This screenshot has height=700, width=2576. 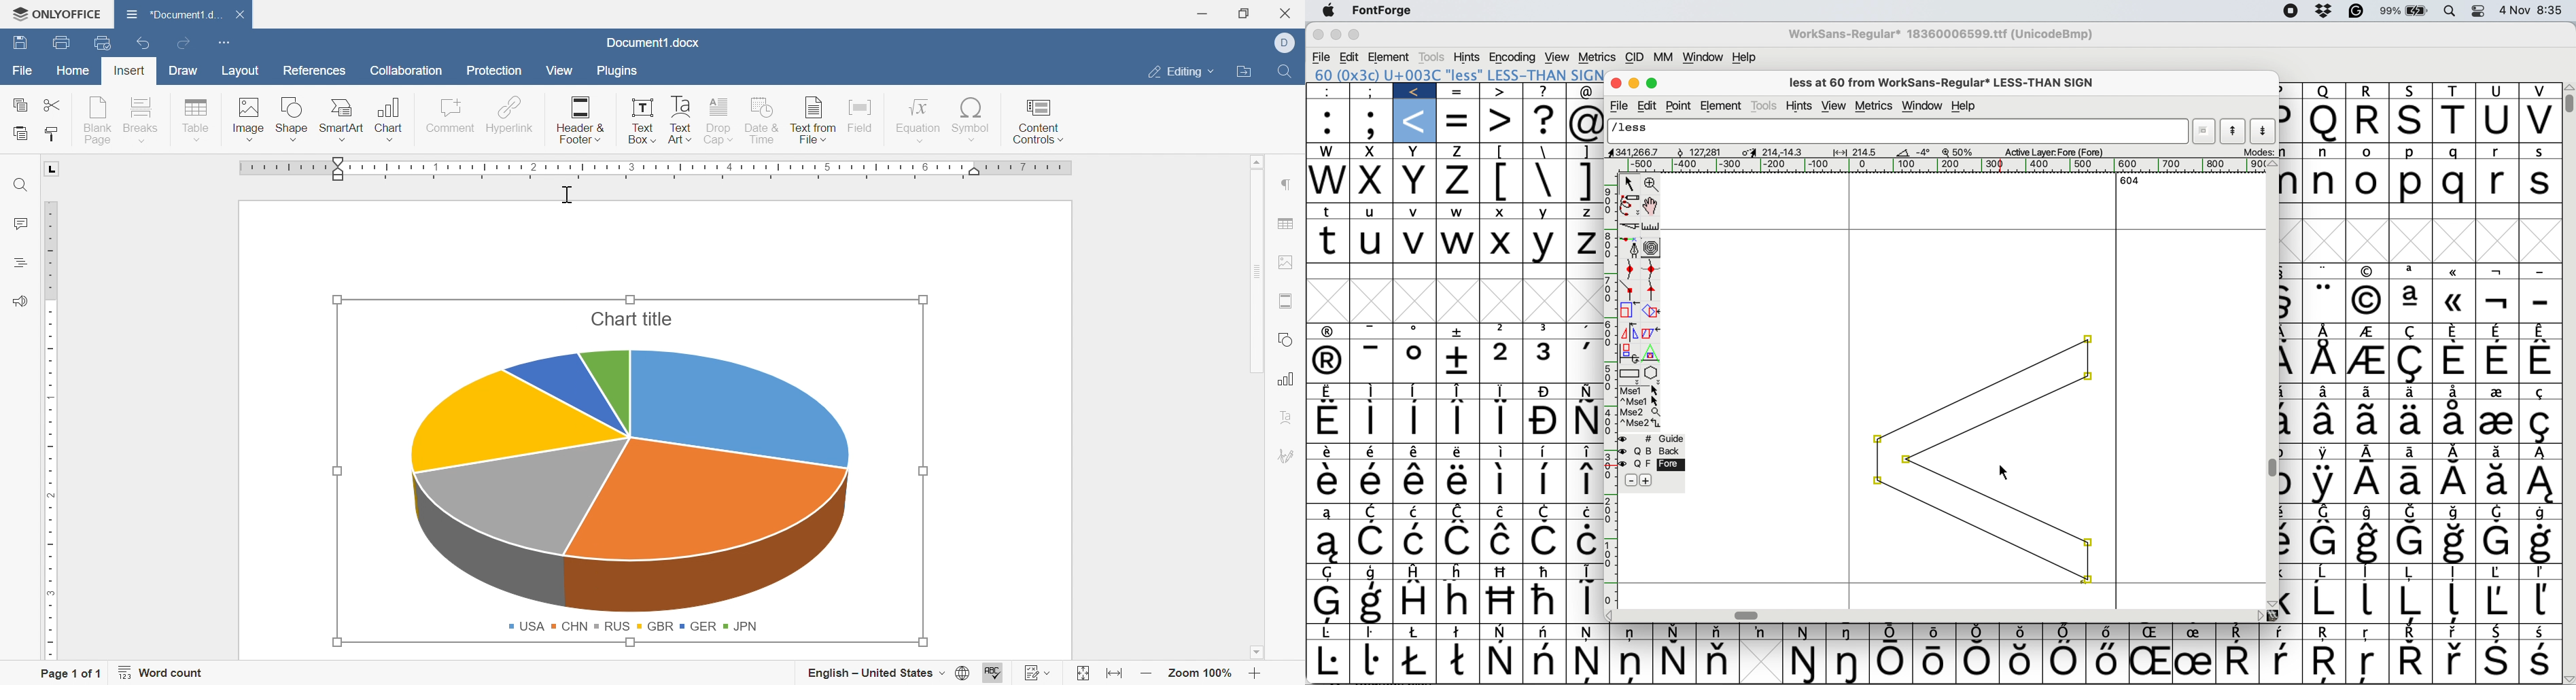 I want to click on scroll by hand, so click(x=1651, y=203).